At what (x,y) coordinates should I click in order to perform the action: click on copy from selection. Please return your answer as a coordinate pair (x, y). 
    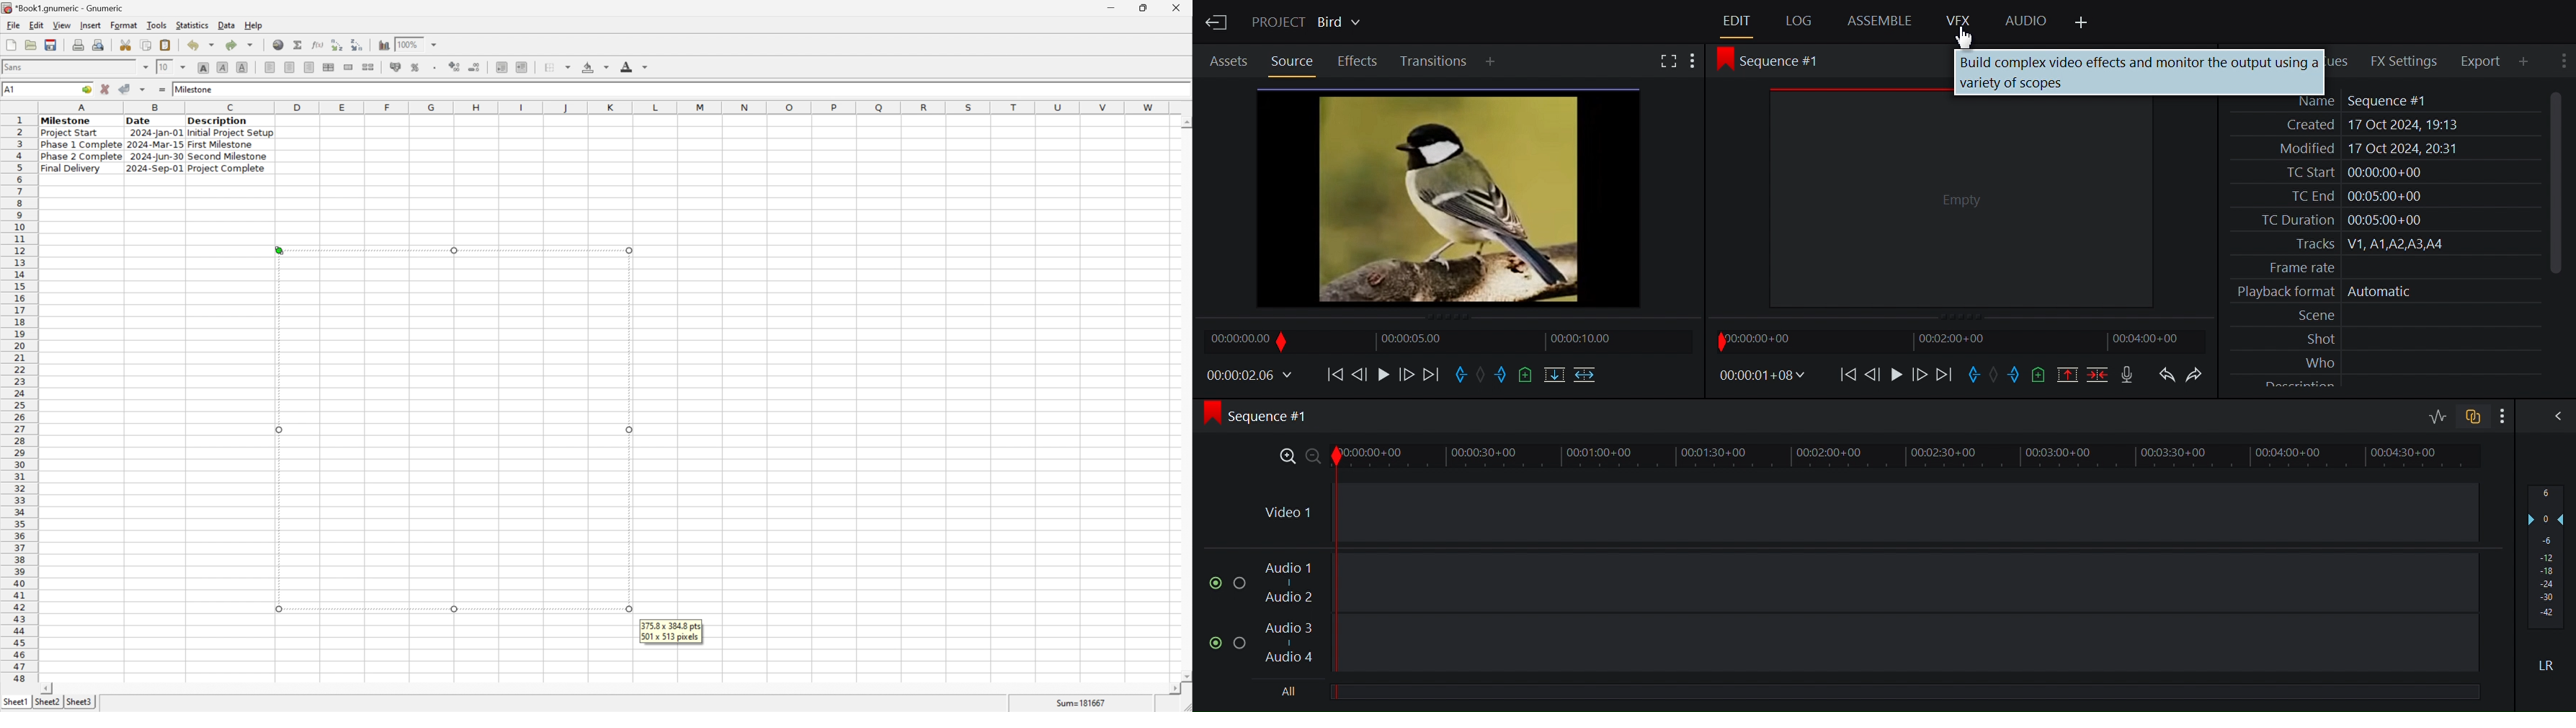
    Looking at the image, I should click on (147, 45).